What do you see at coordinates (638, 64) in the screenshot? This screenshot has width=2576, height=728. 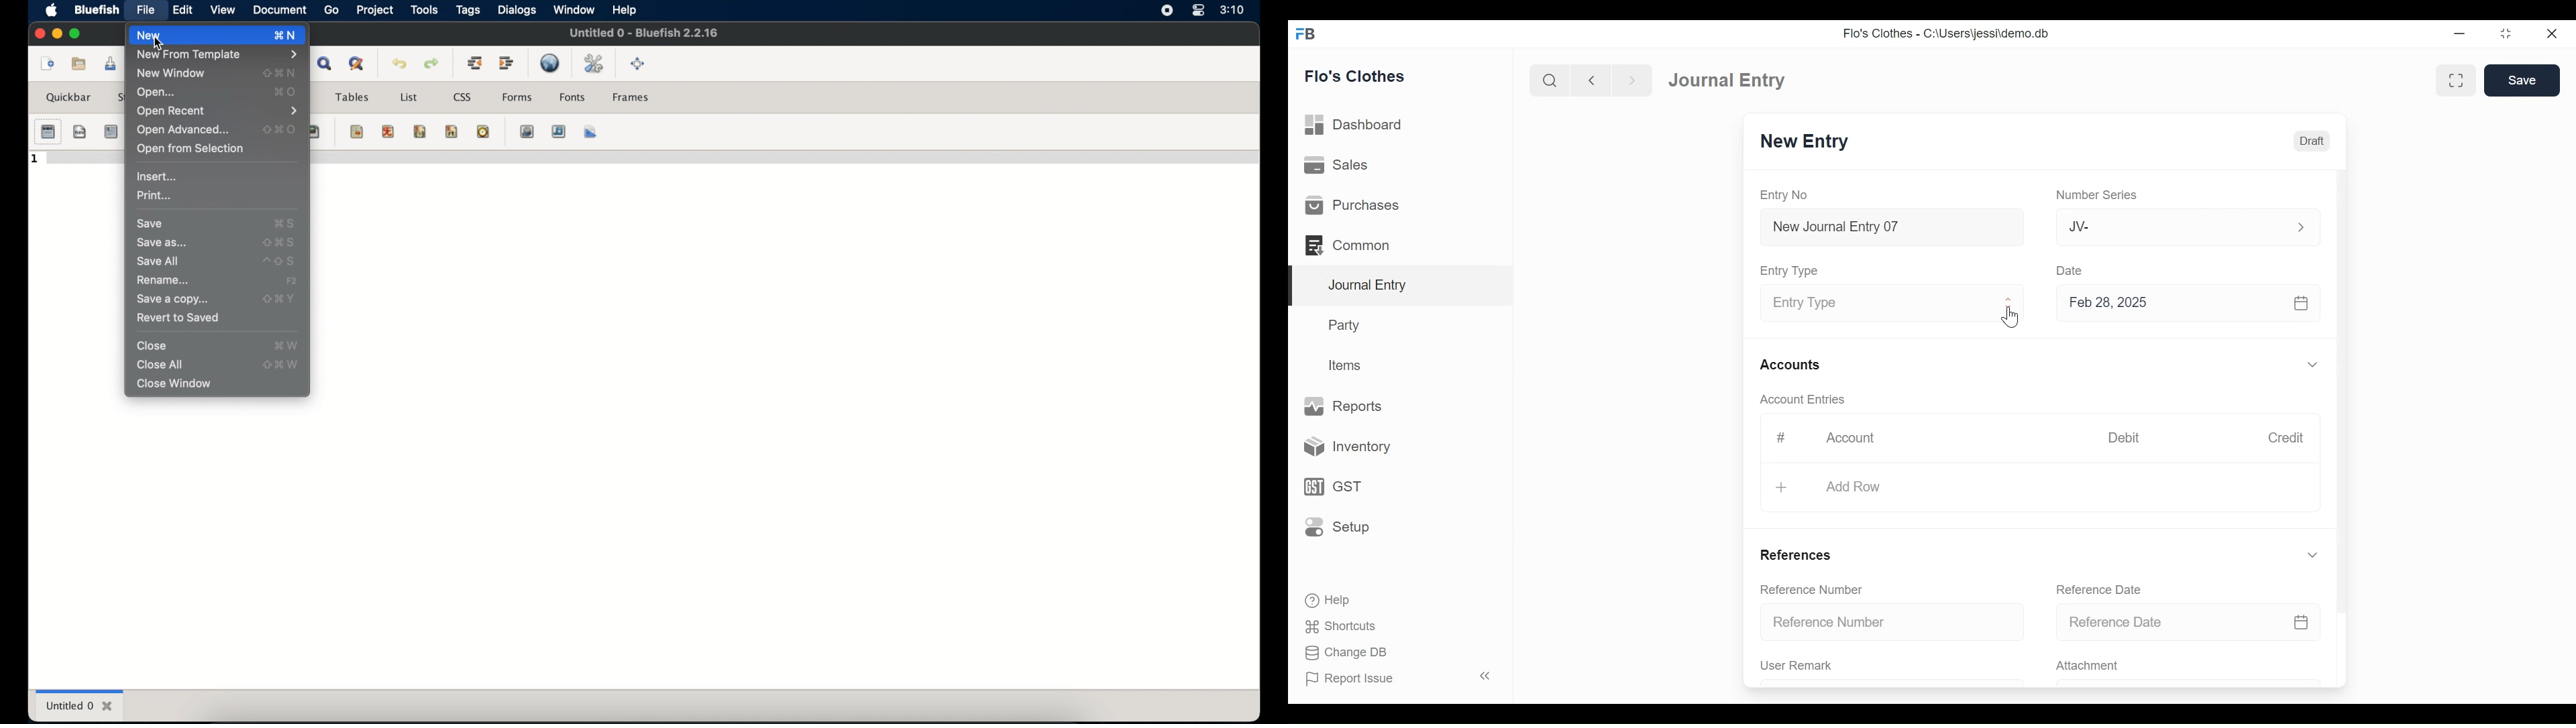 I see `fullscreen ` at bounding box center [638, 64].